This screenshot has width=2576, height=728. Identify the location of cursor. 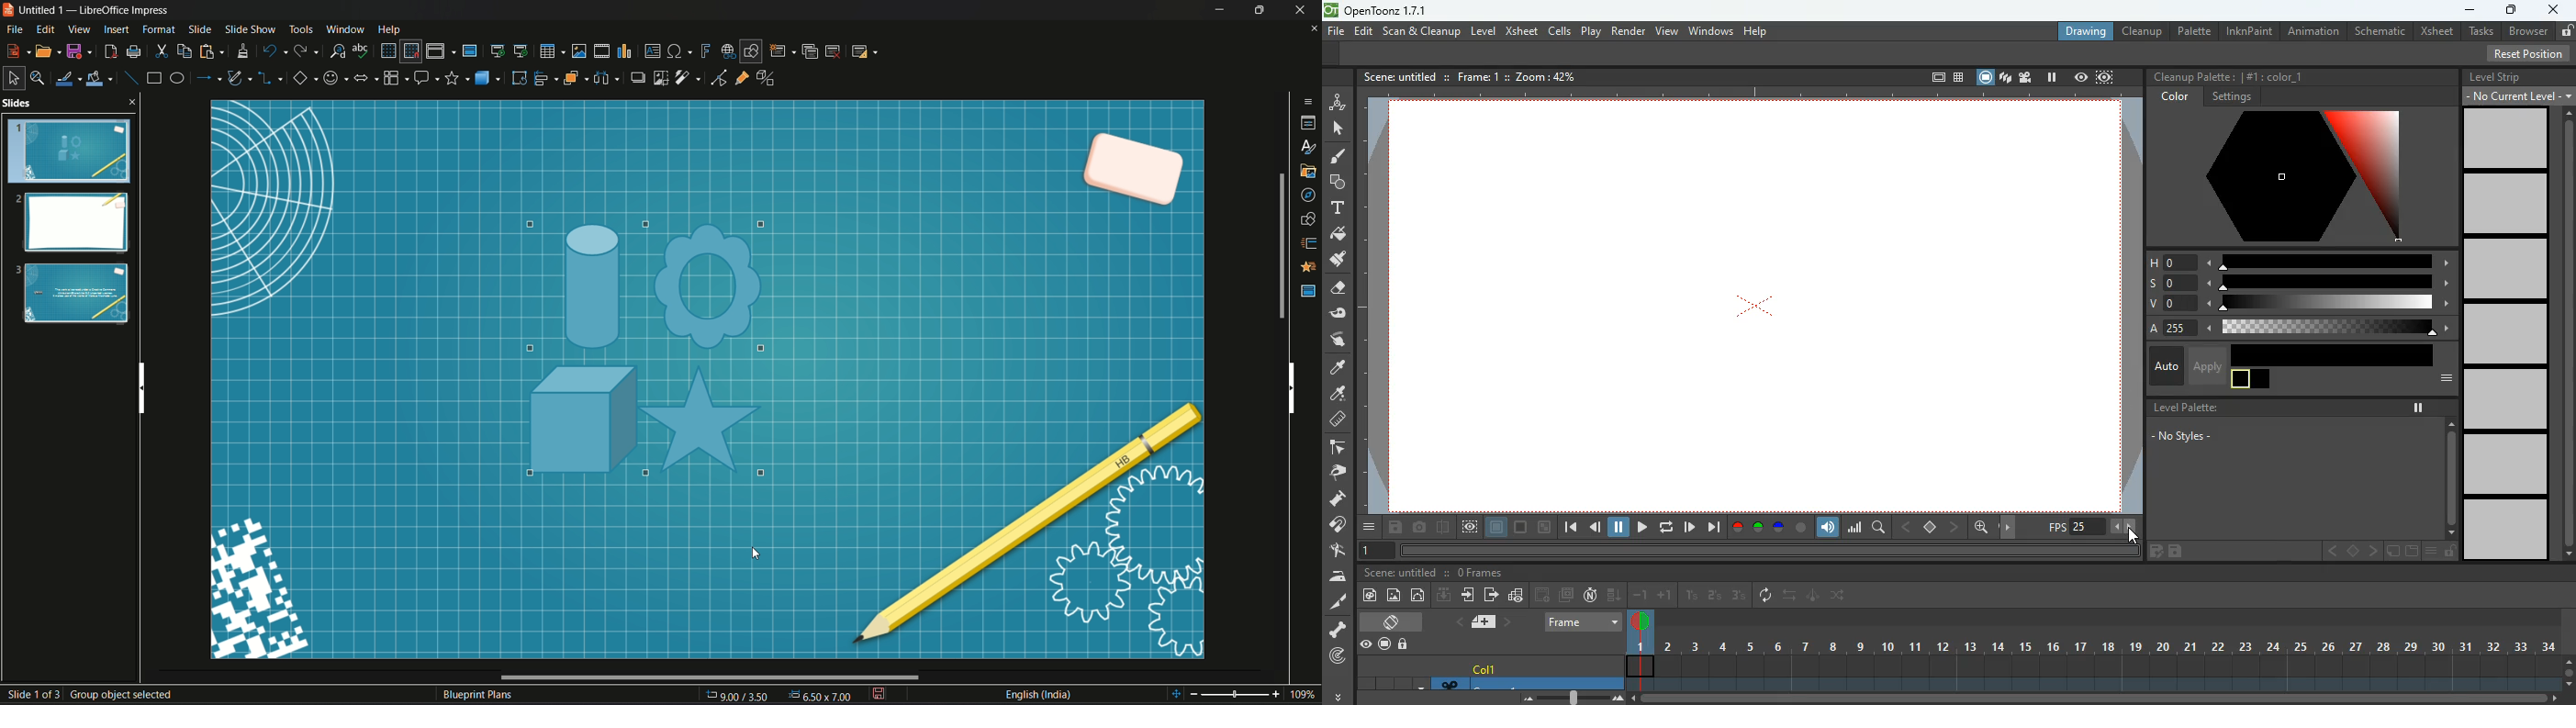
(750, 549).